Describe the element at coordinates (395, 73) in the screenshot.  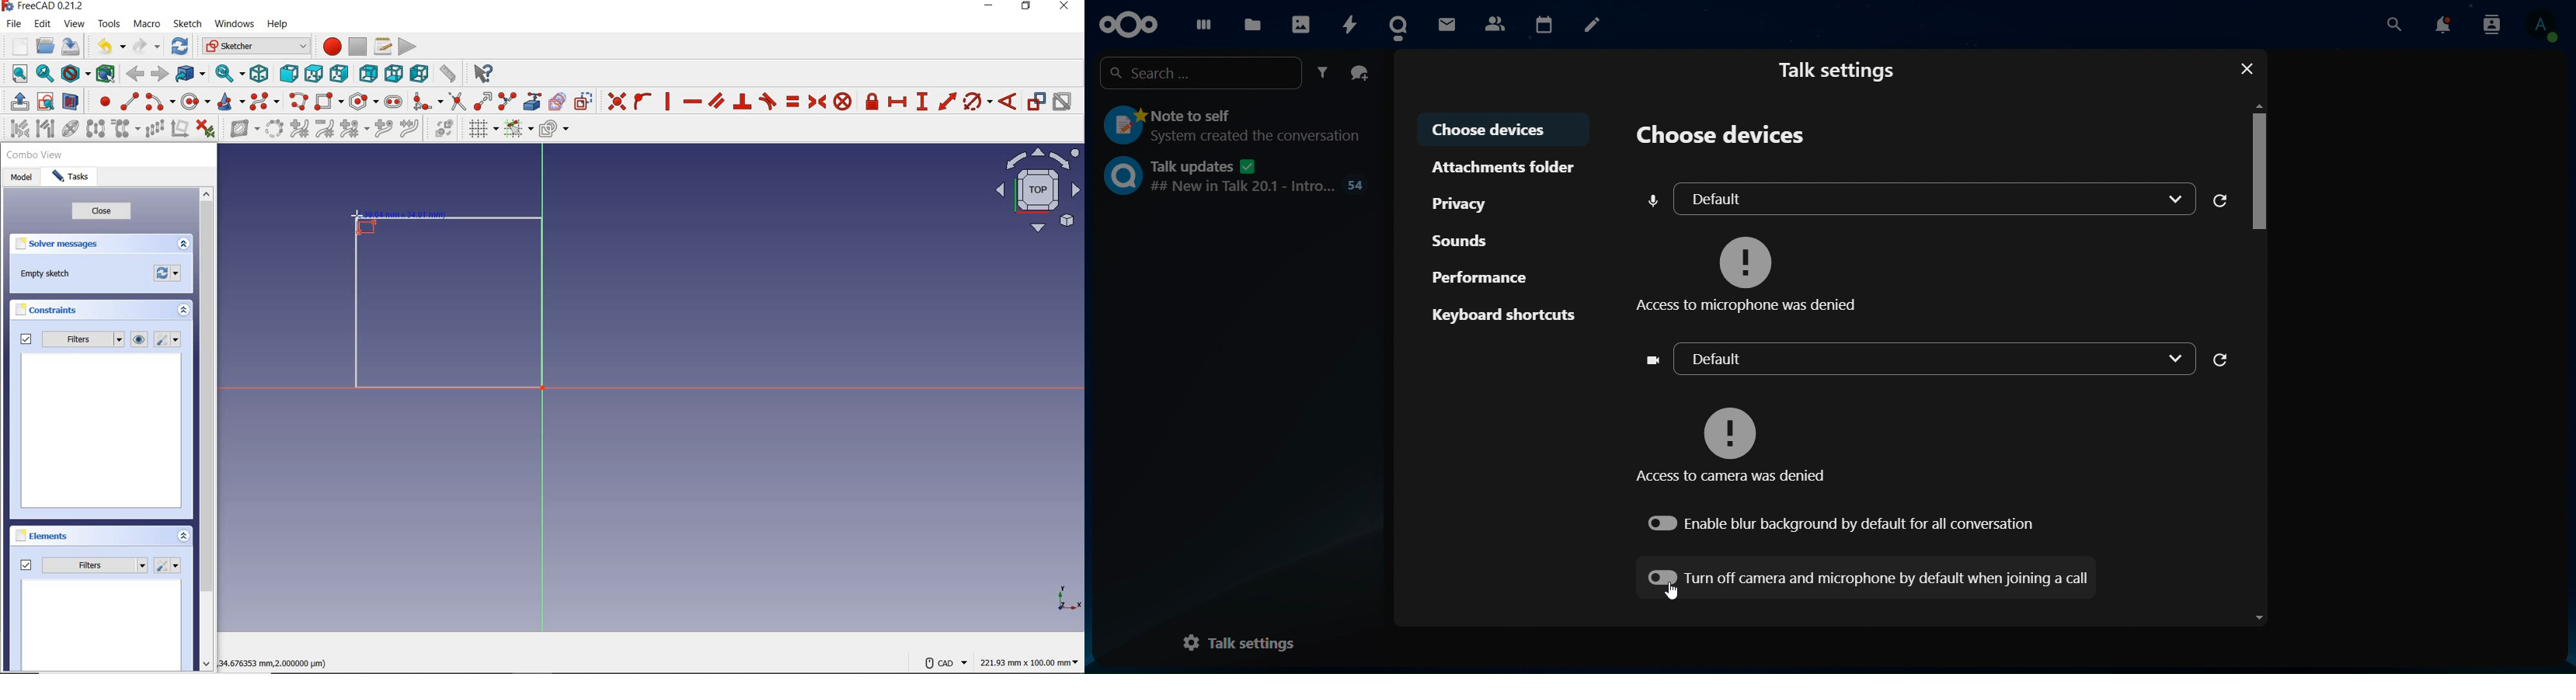
I see `bottom` at that location.